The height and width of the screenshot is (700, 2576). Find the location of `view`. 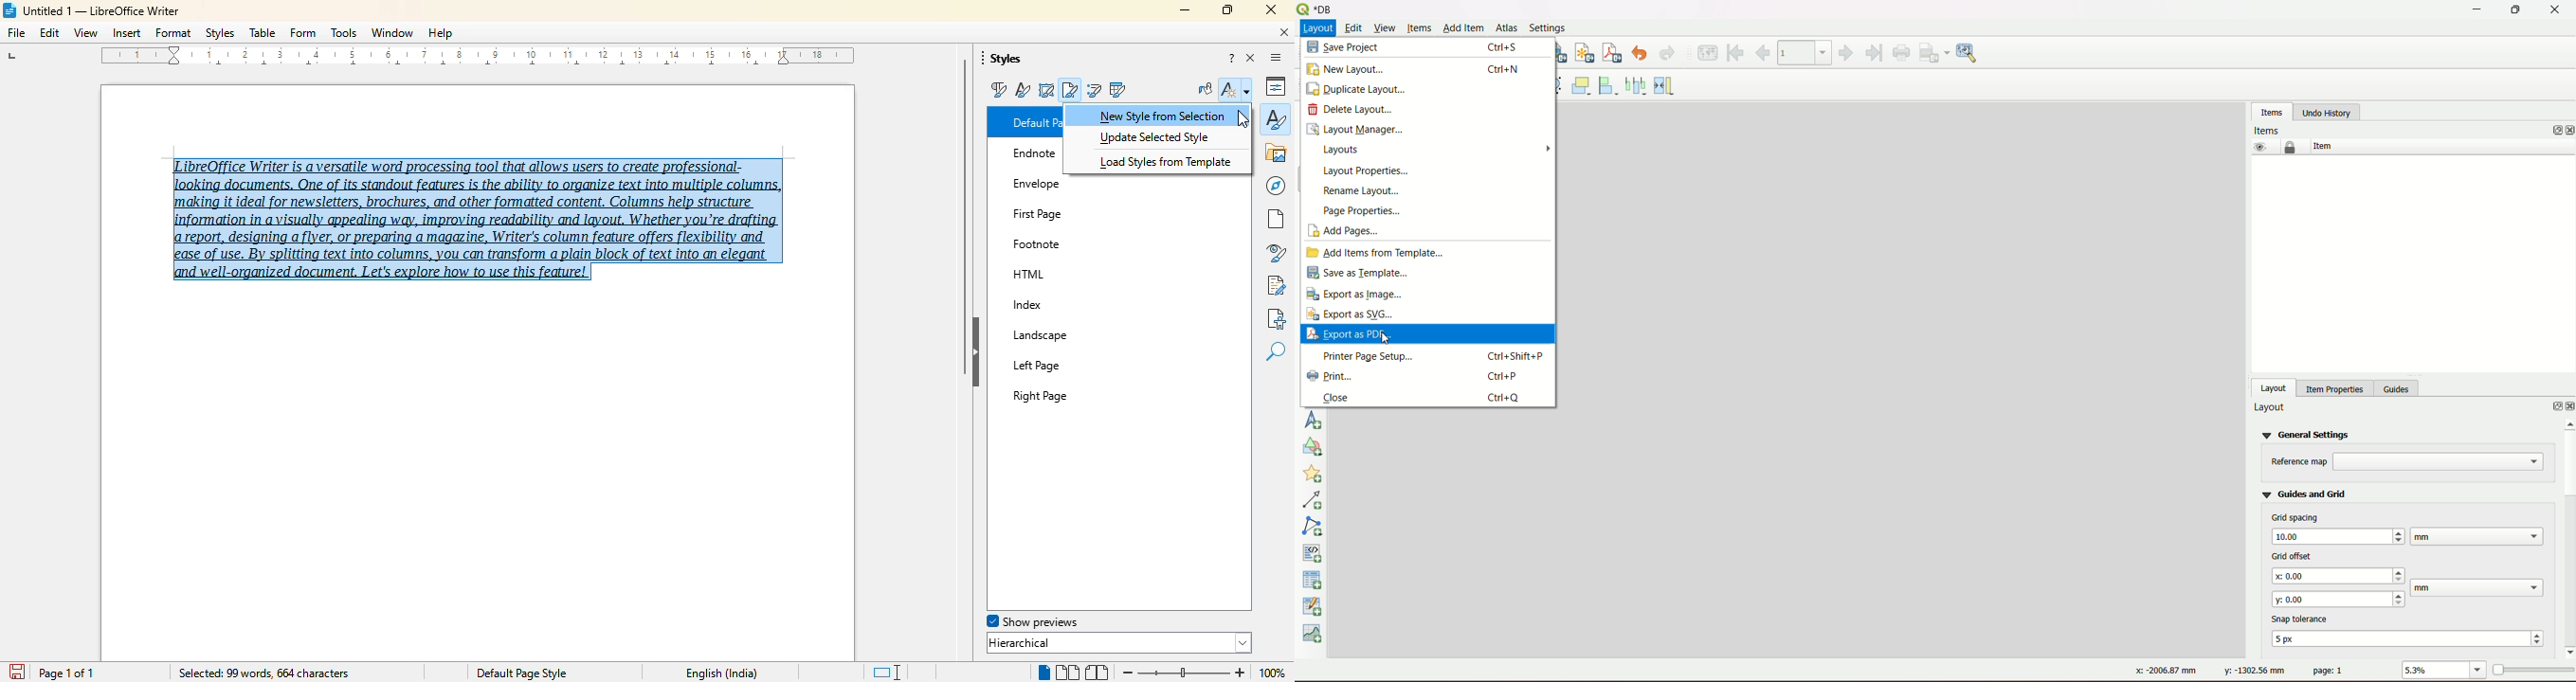

view is located at coordinates (85, 32).